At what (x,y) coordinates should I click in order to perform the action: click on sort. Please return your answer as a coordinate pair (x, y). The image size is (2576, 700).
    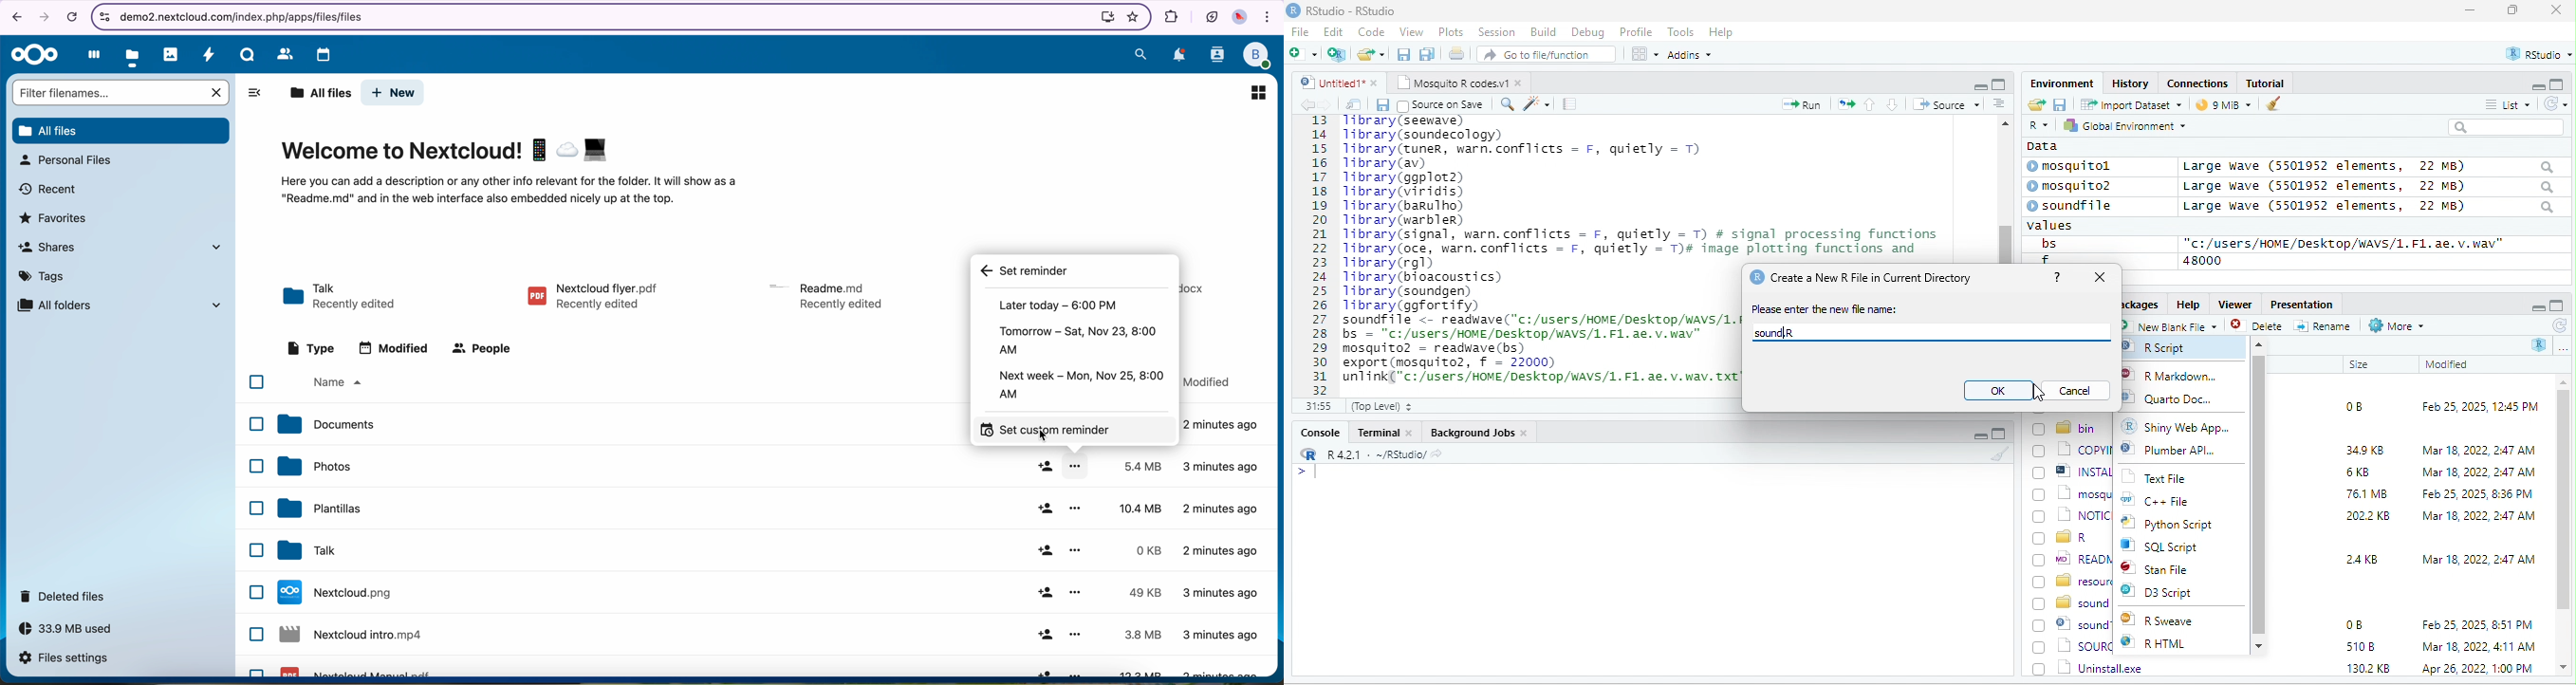
    Looking at the image, I should click on (1998, 102).